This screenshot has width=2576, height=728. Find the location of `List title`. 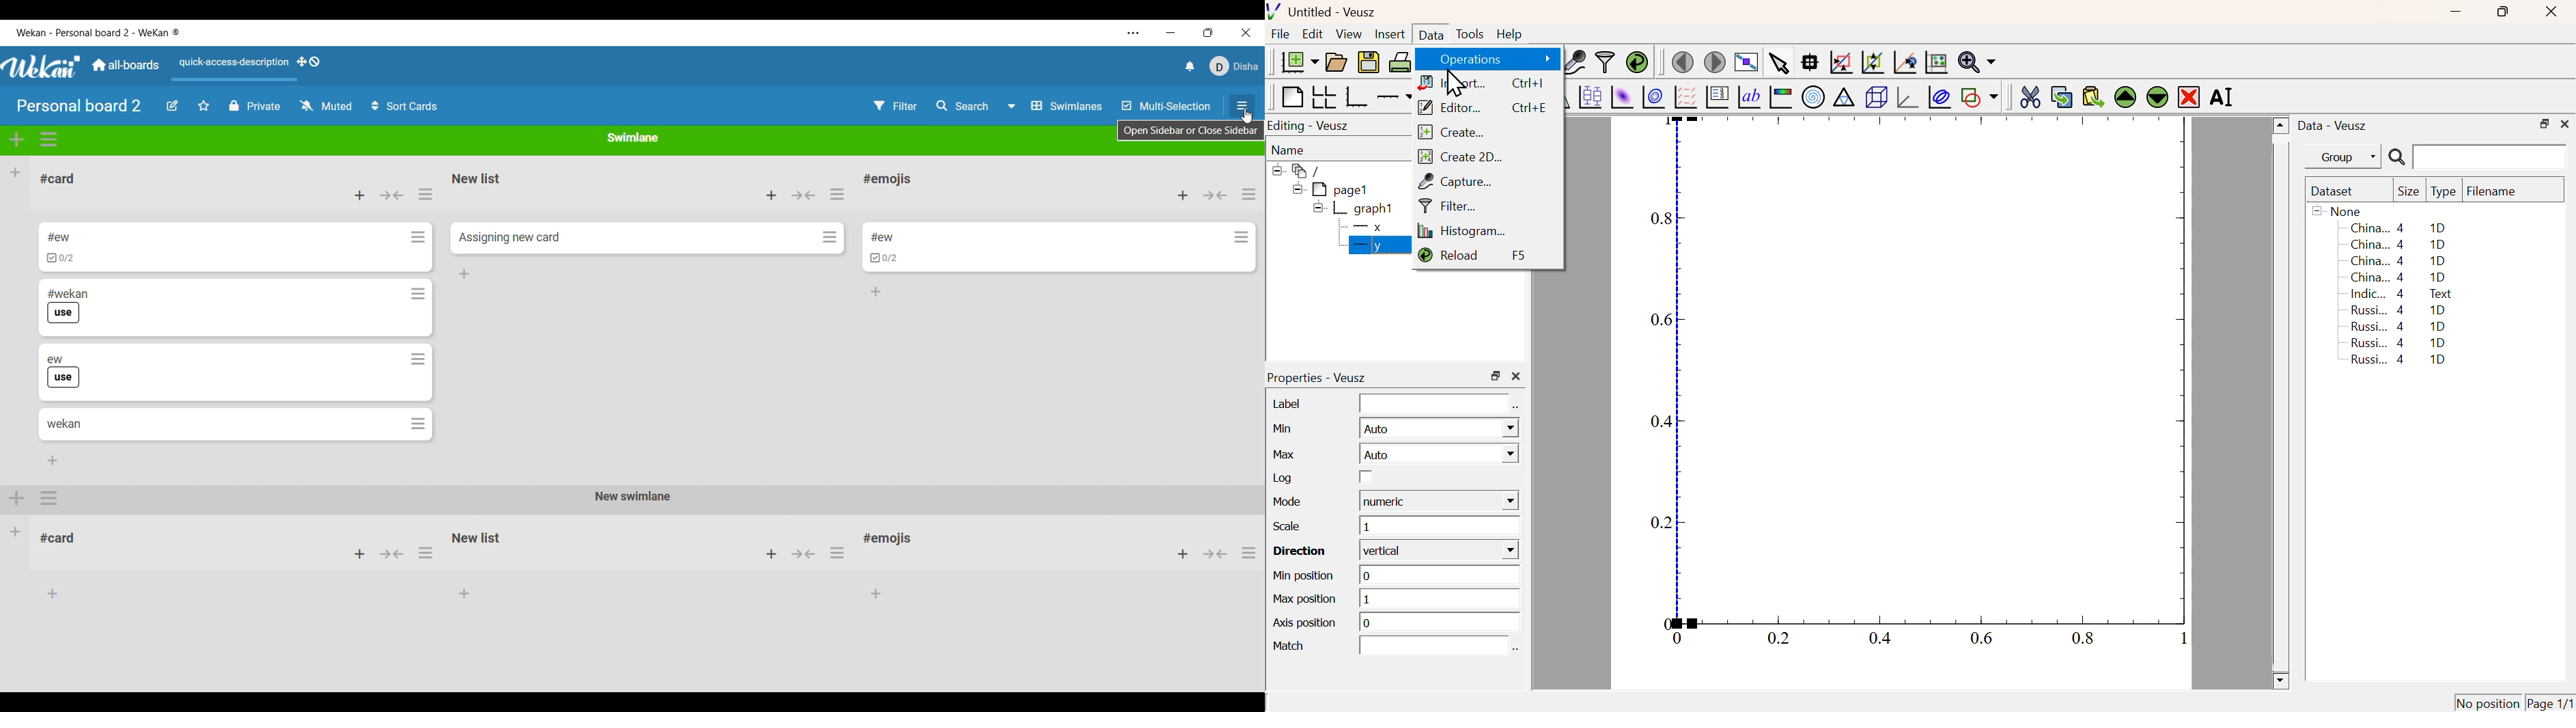

List title is located at coordinates (888, 179).